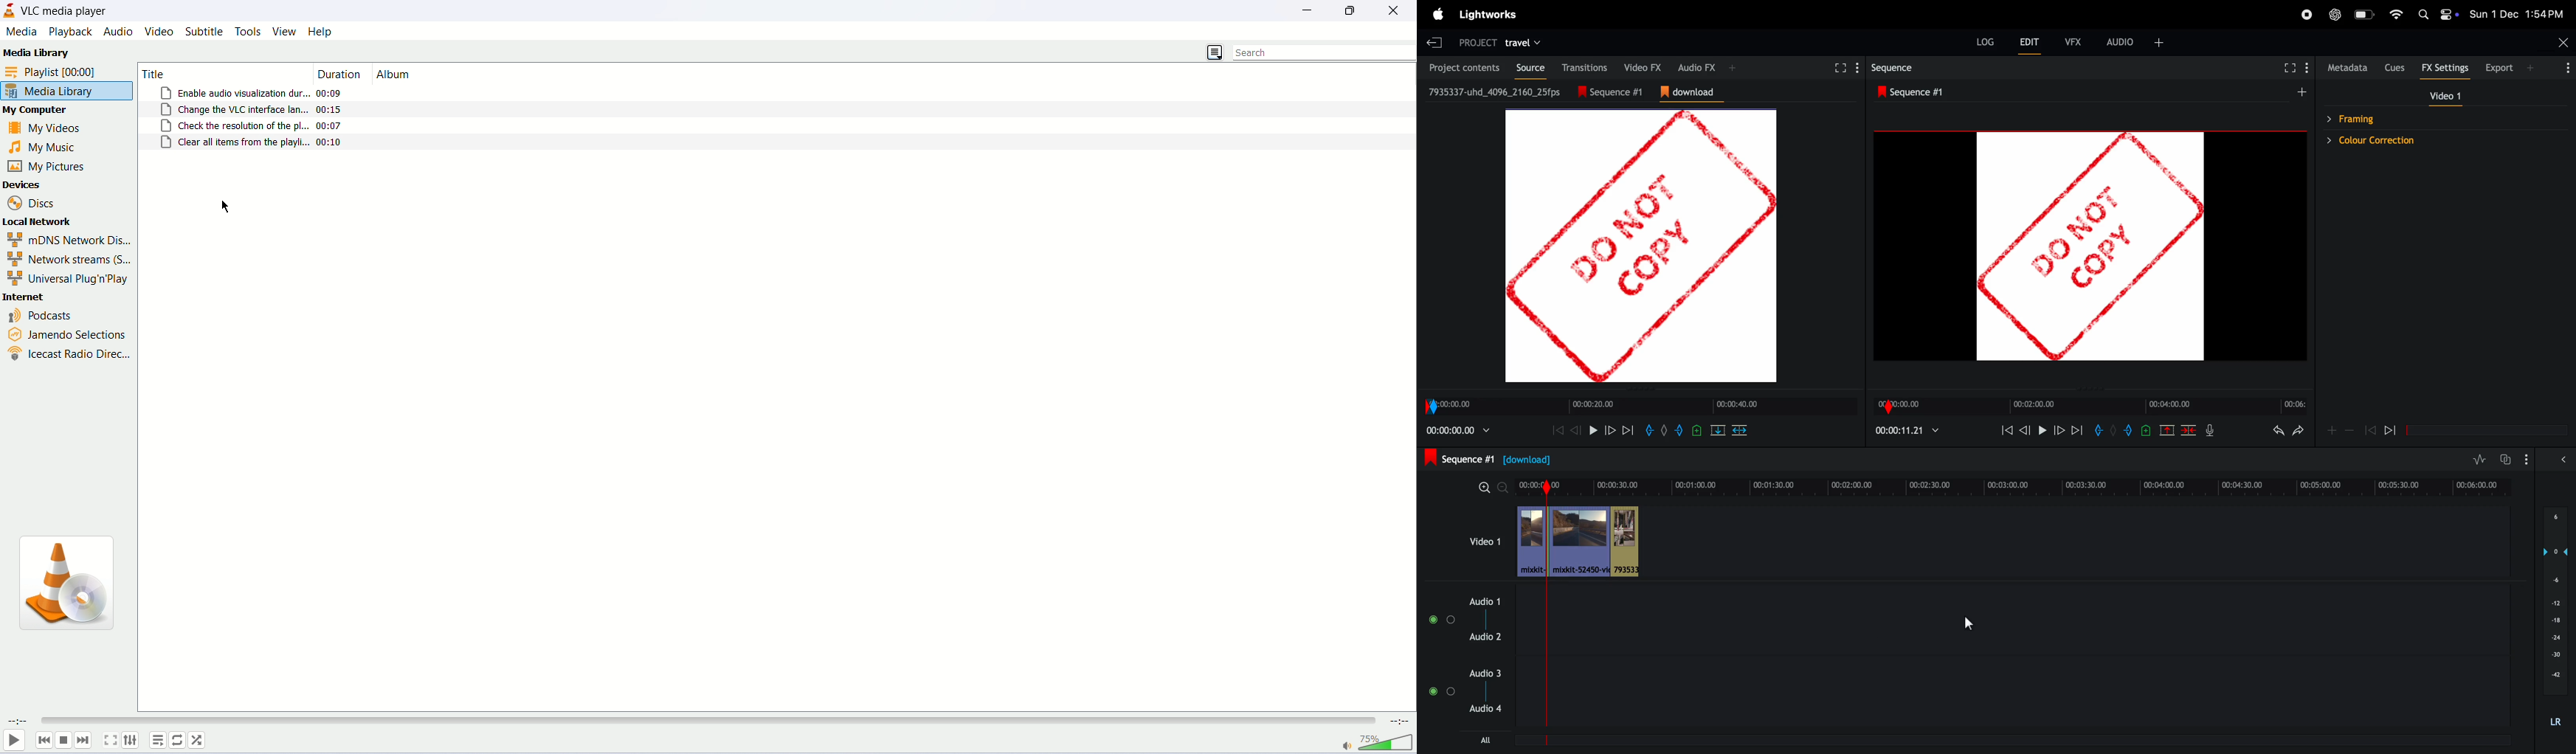  I want to click on image, so click(2091, 246).